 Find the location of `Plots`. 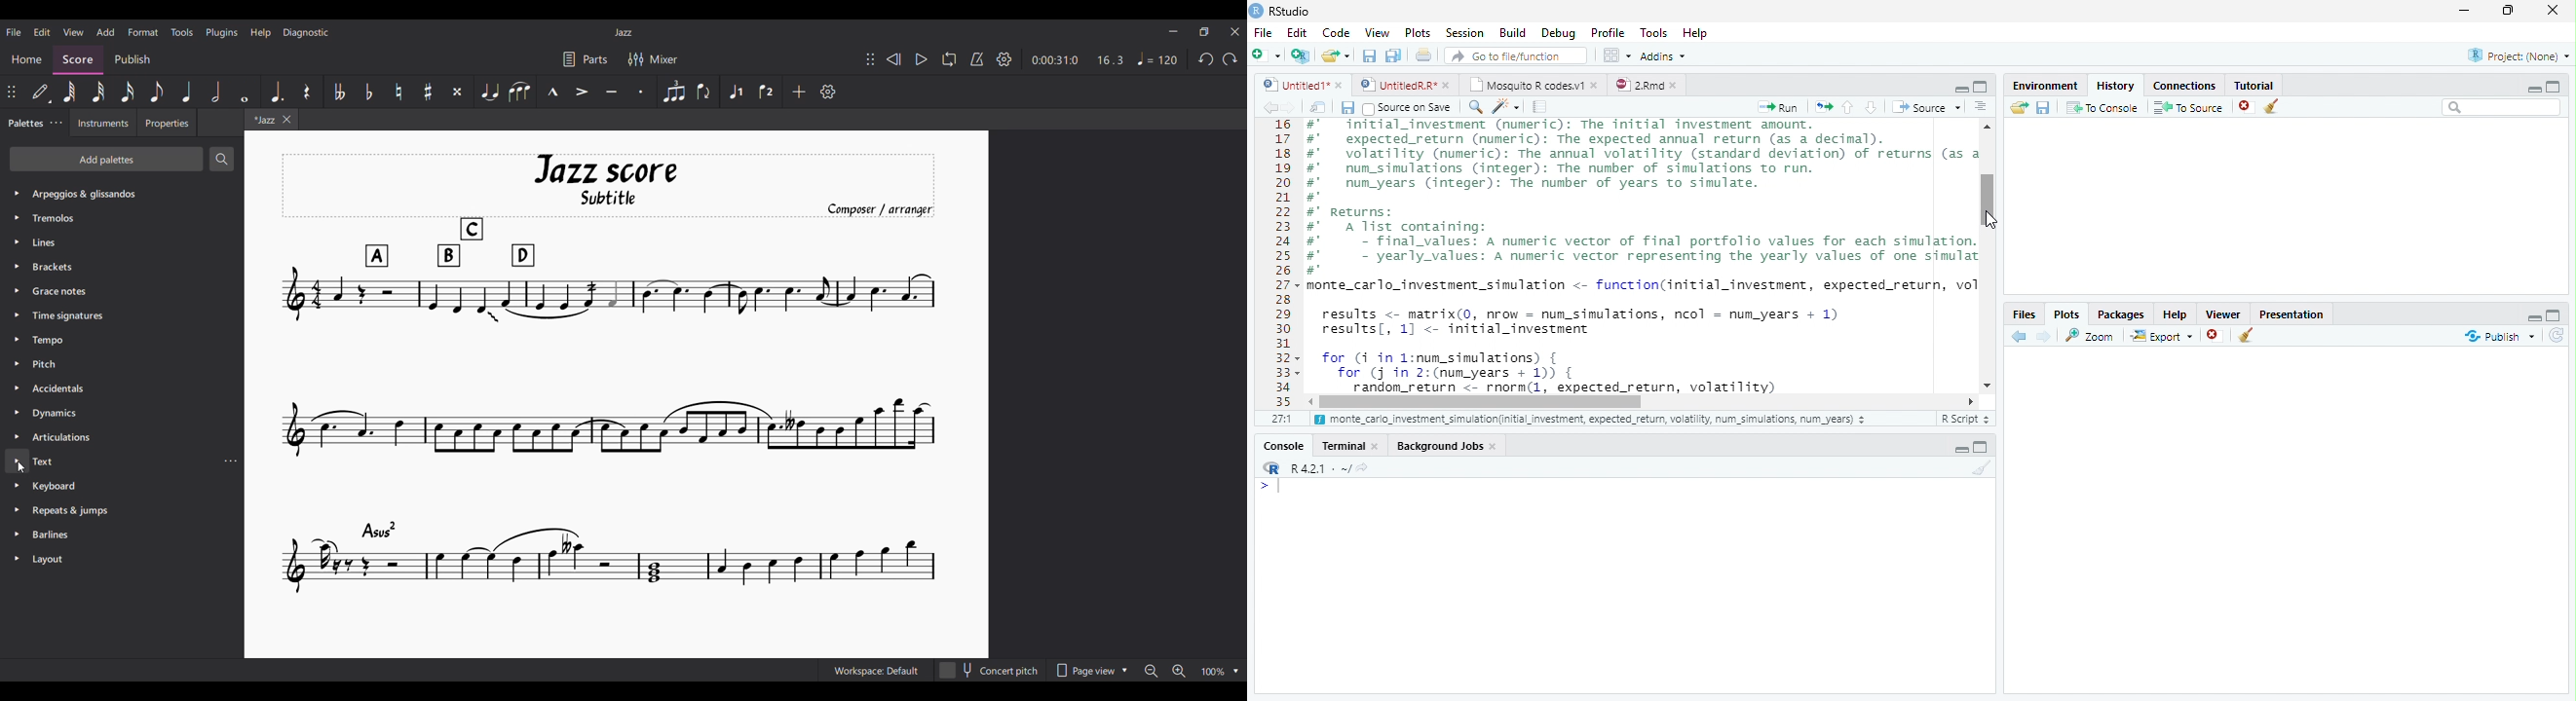

Plots is located at coordinates (1417, 33).